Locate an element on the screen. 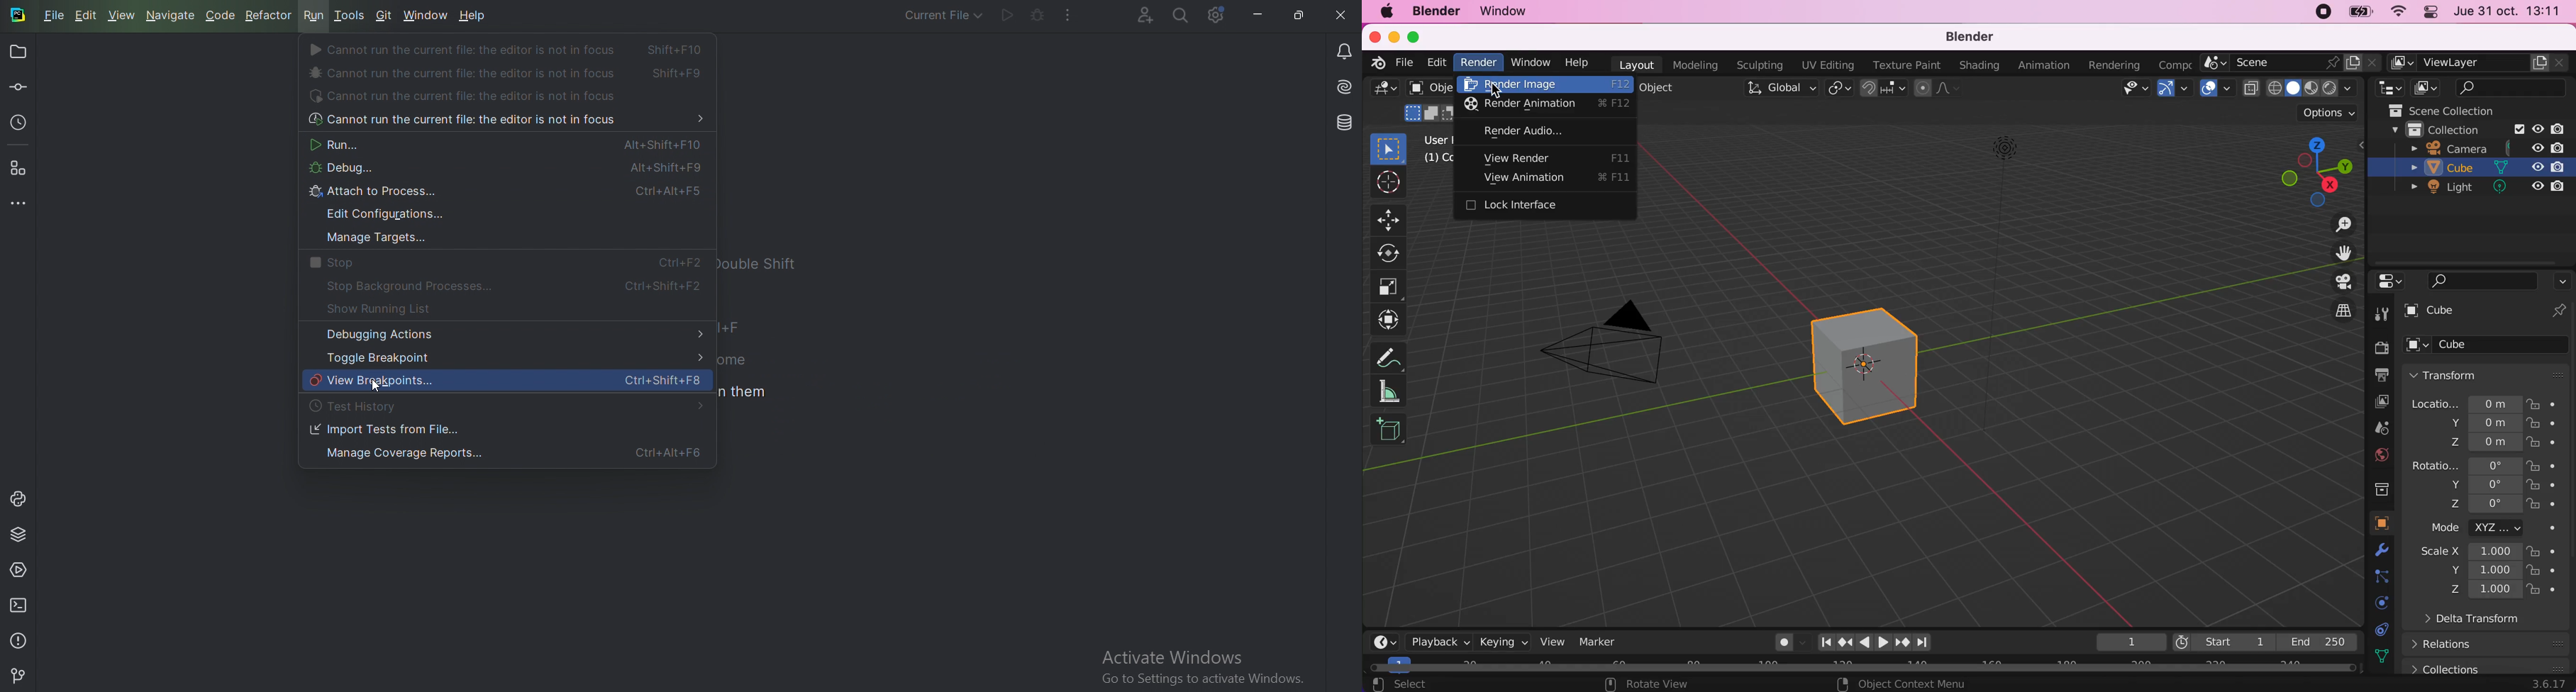  render is located at coordinates (1478, 62).